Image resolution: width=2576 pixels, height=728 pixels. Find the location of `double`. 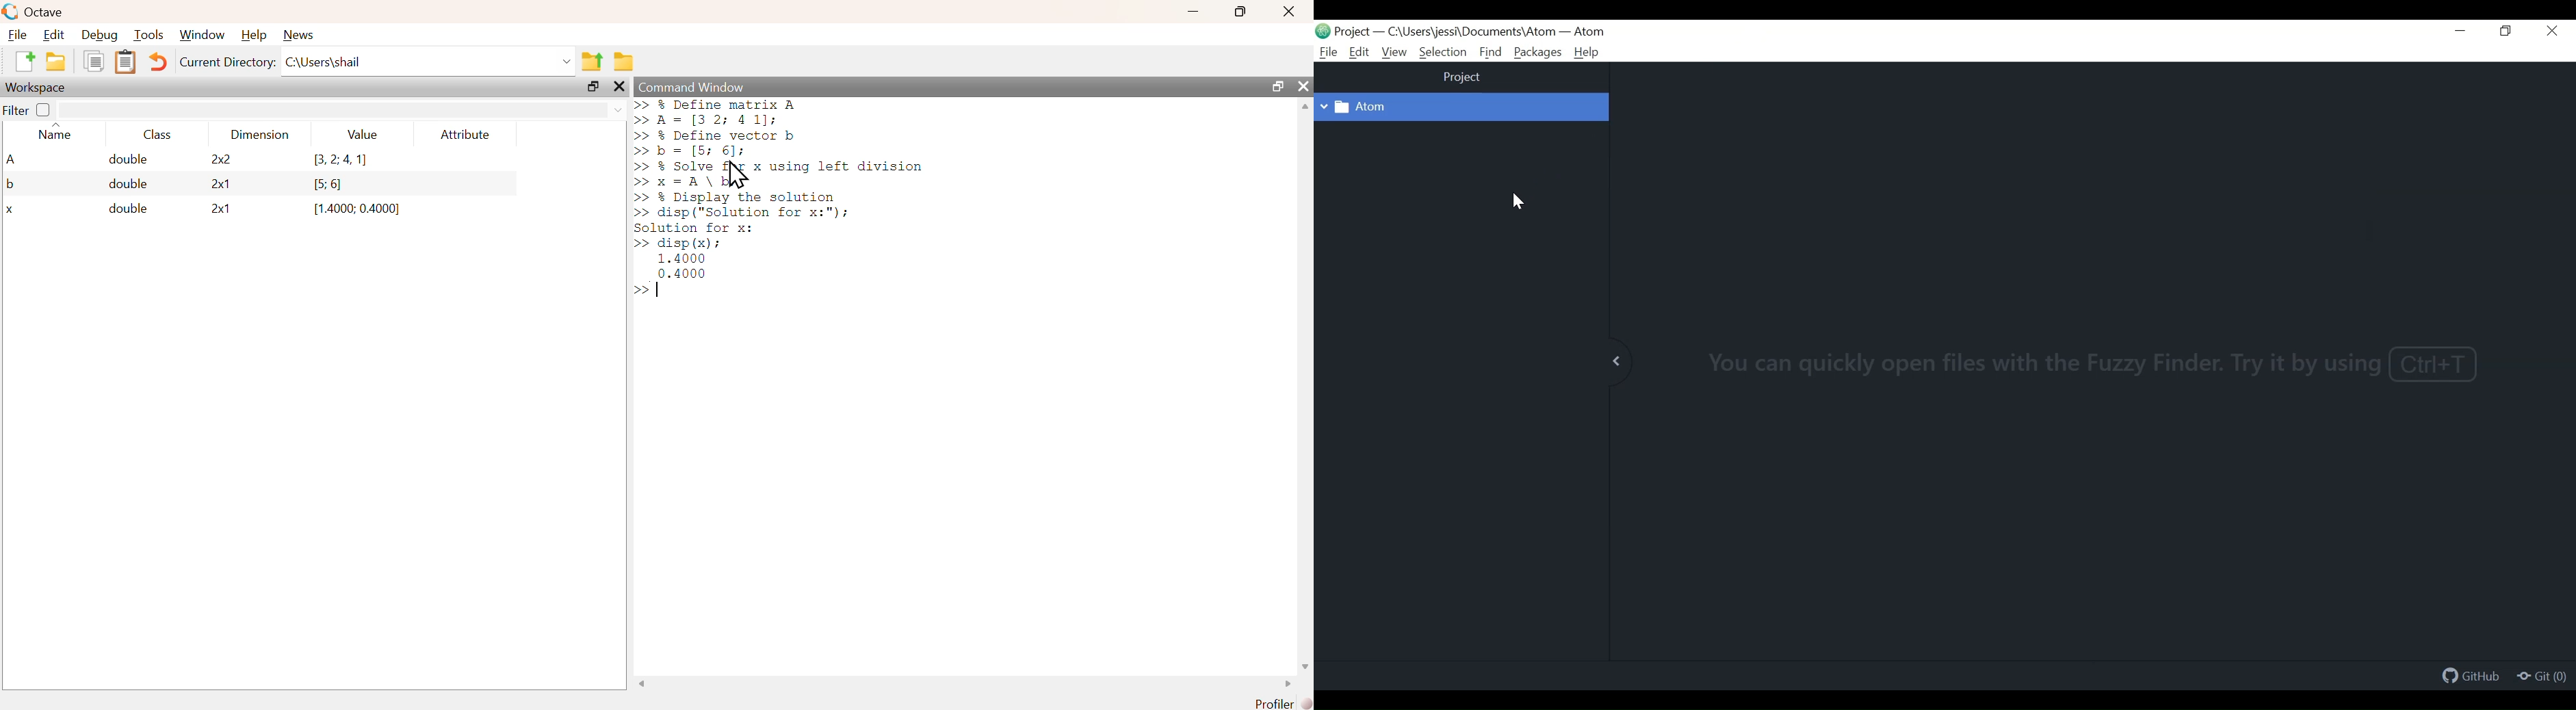

double is located at coordinates (121, 210).